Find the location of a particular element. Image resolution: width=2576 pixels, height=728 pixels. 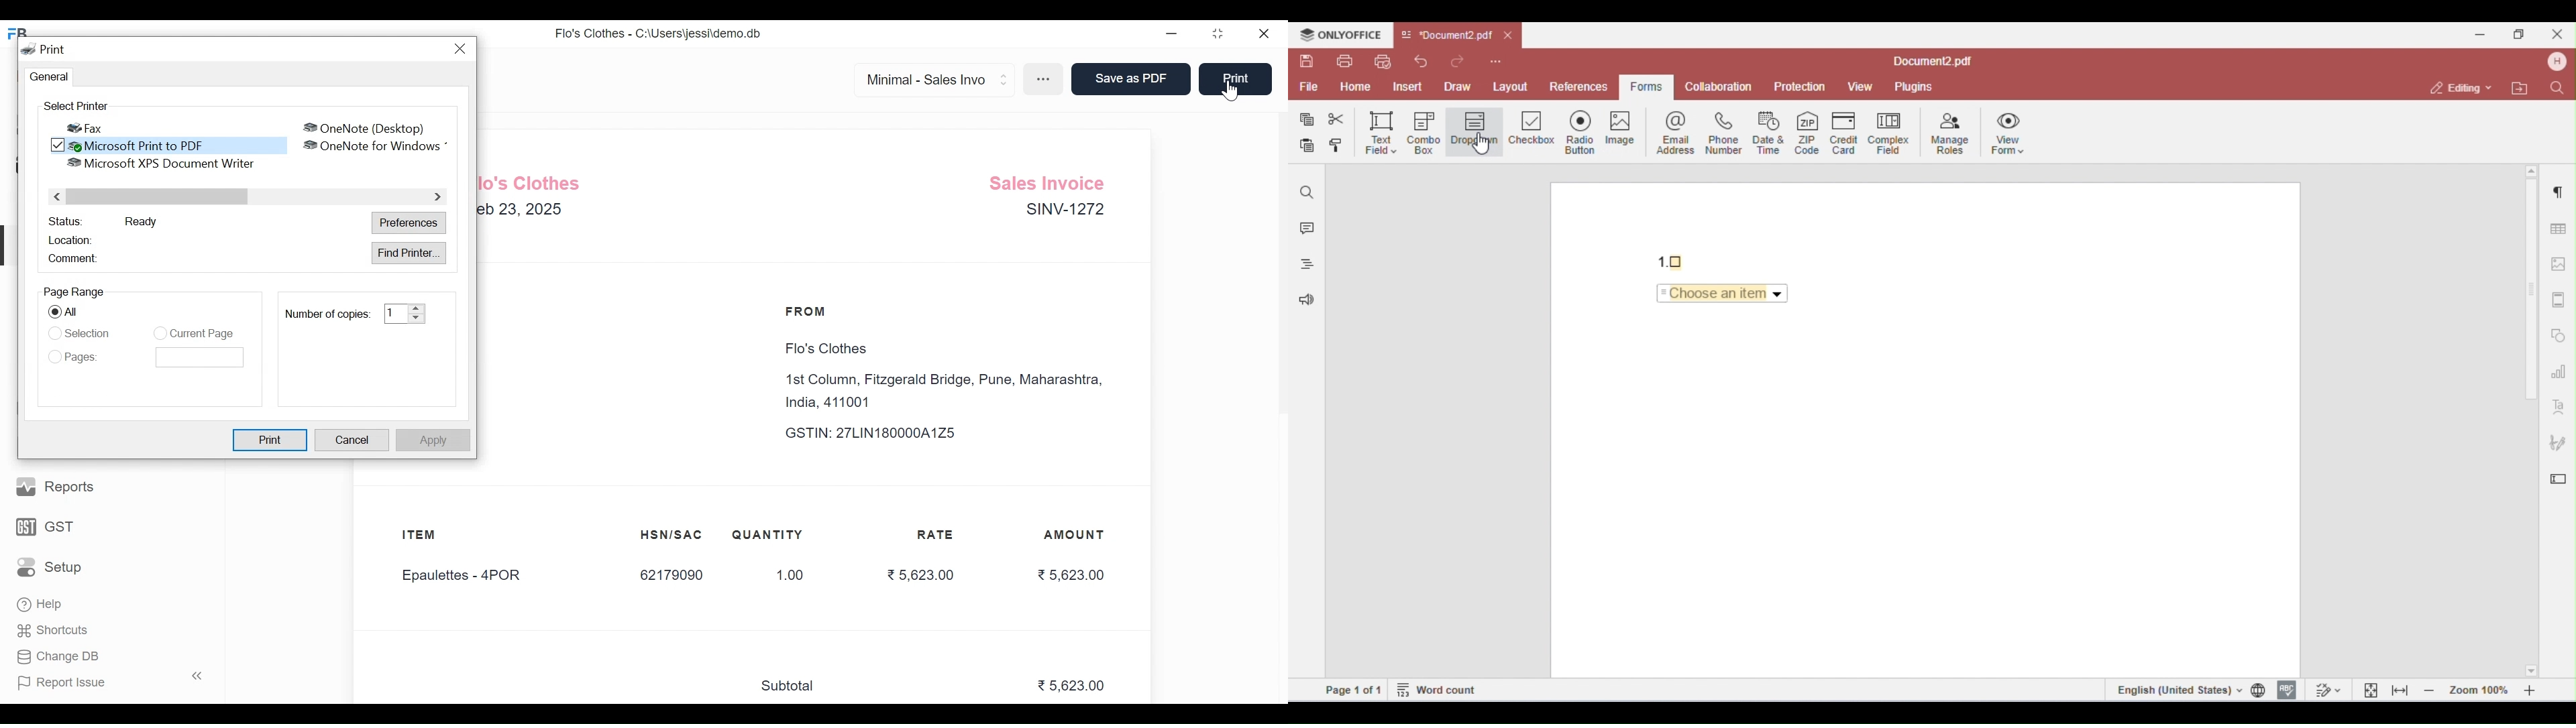

Page Range is located at coordinates (74, 292).